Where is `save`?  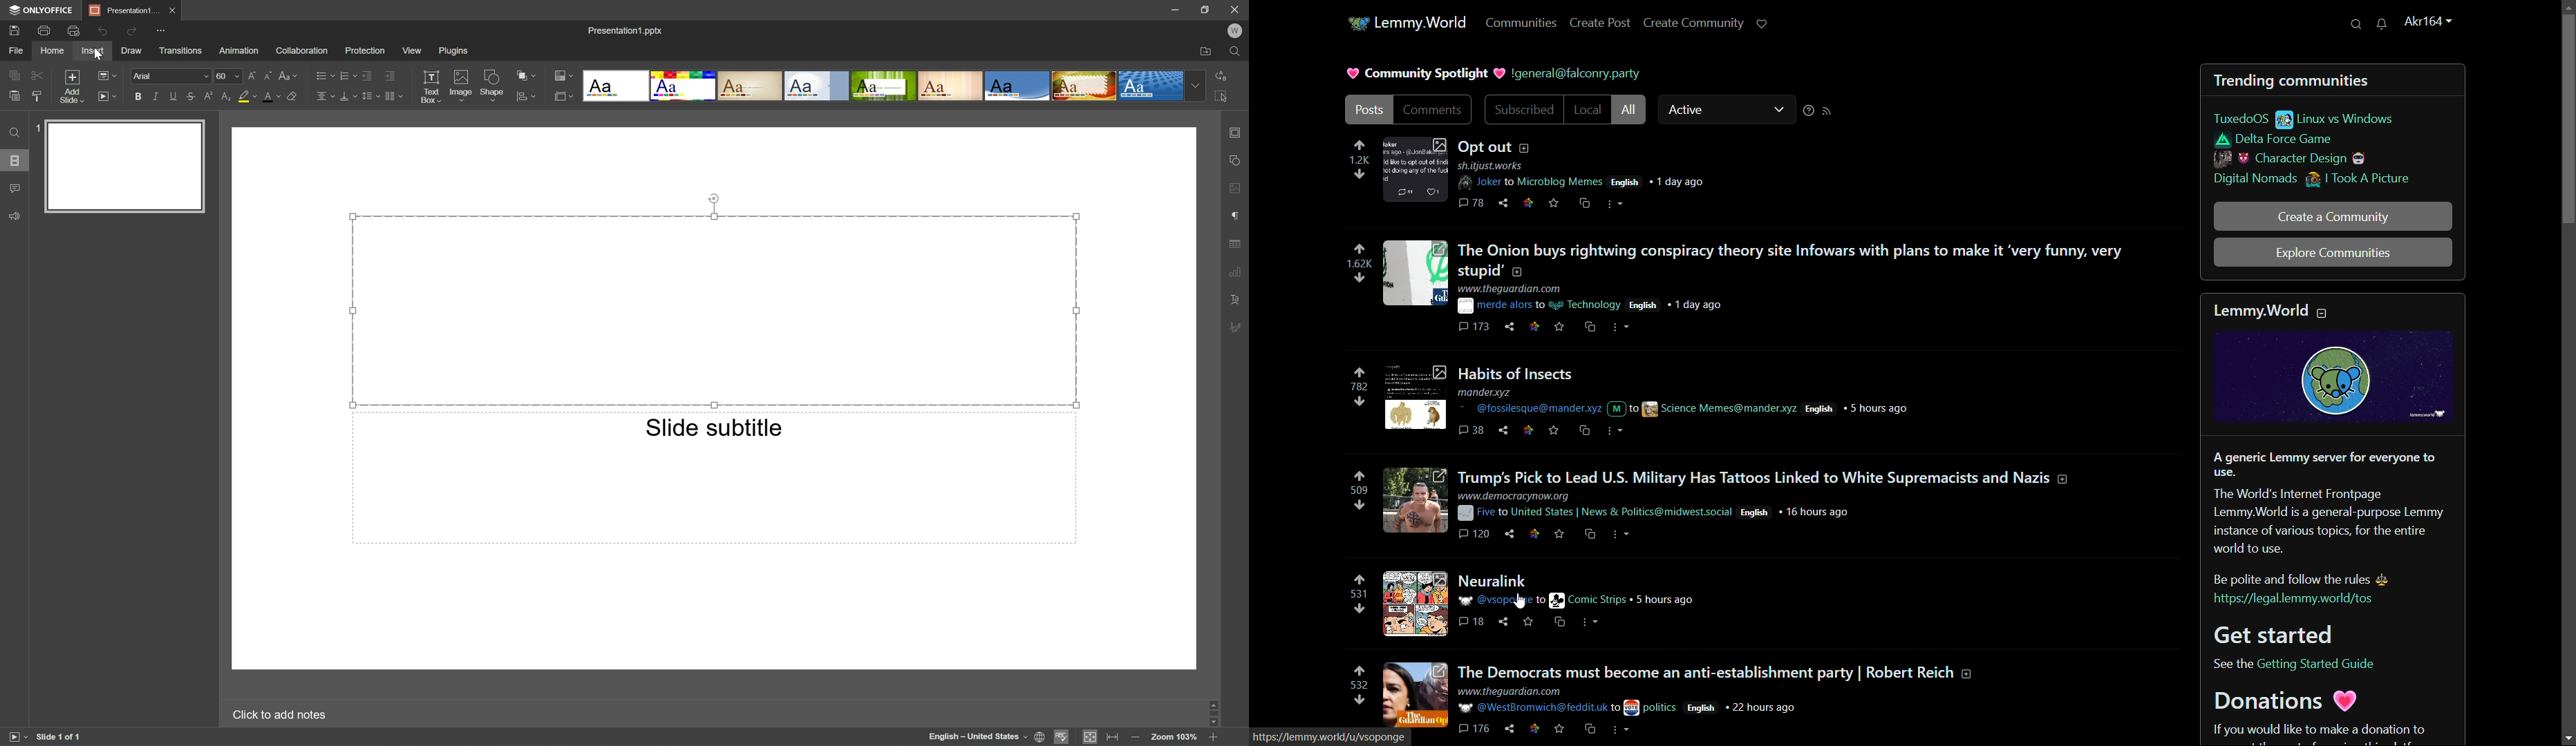
save is located at coordinates (1560, 533).